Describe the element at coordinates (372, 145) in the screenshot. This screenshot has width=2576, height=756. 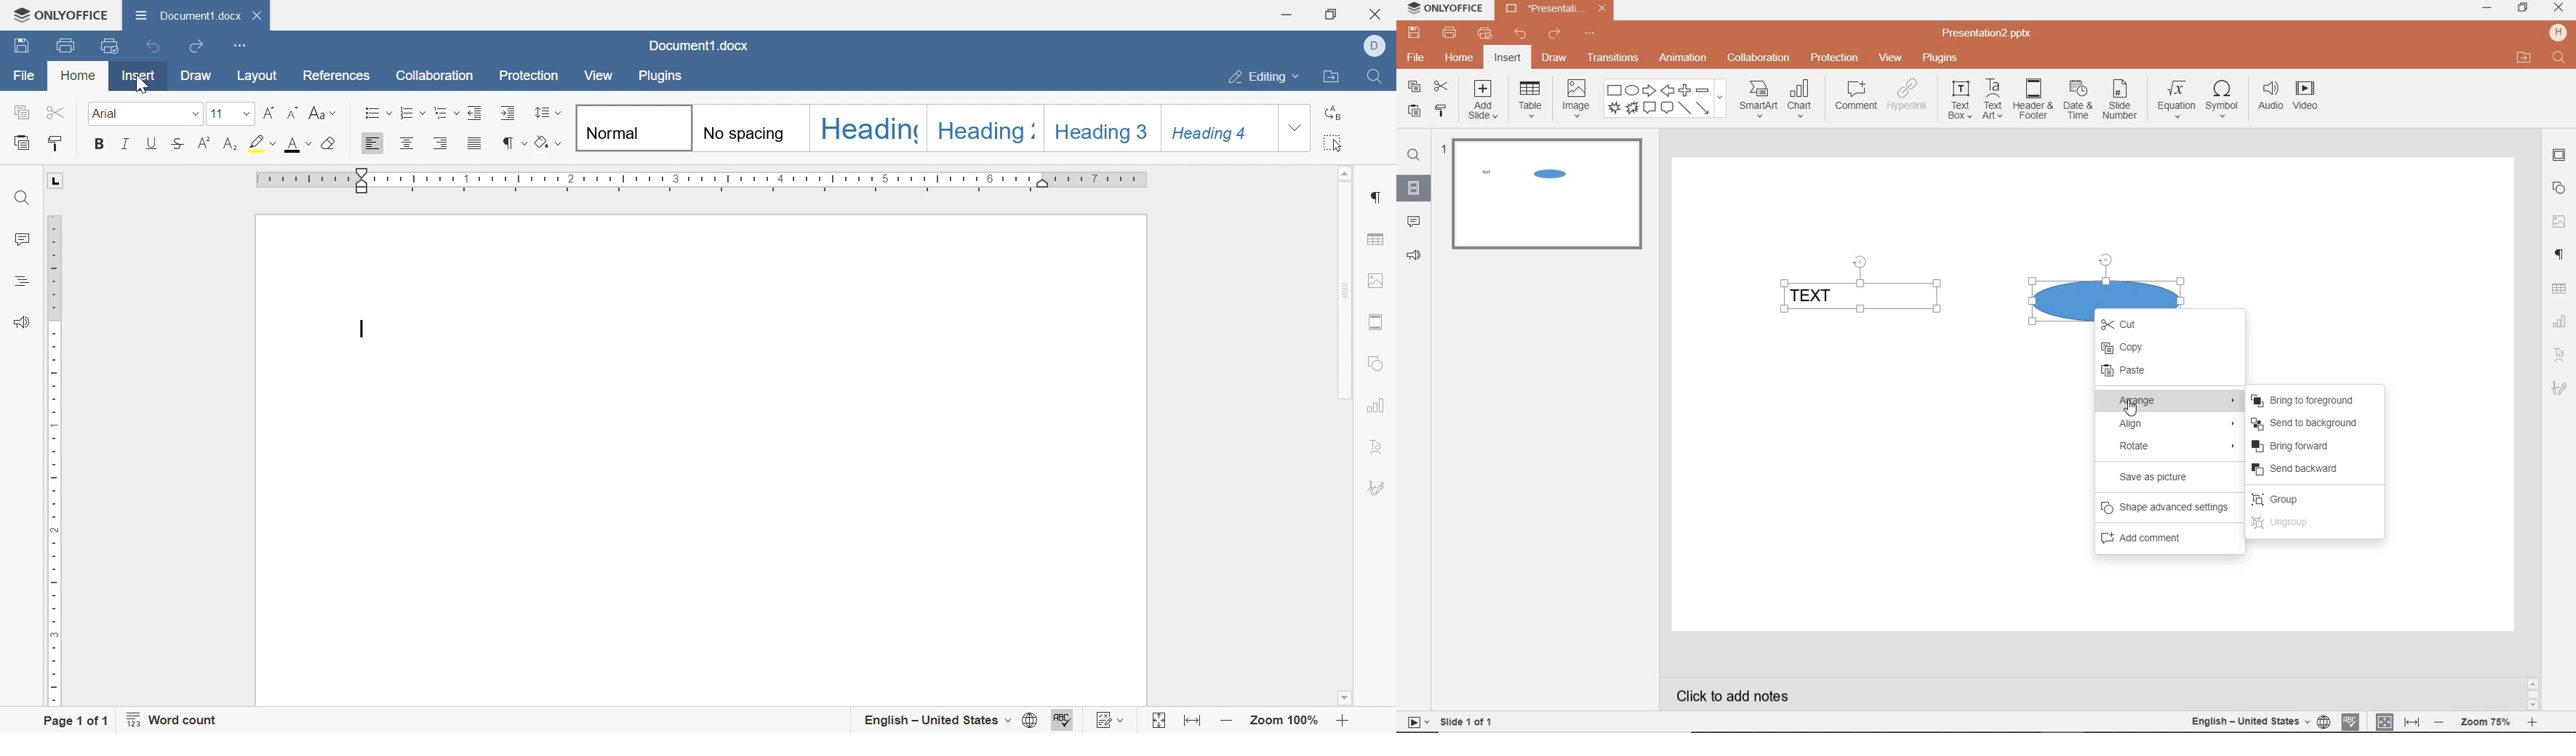
I see `Align left` at that location.